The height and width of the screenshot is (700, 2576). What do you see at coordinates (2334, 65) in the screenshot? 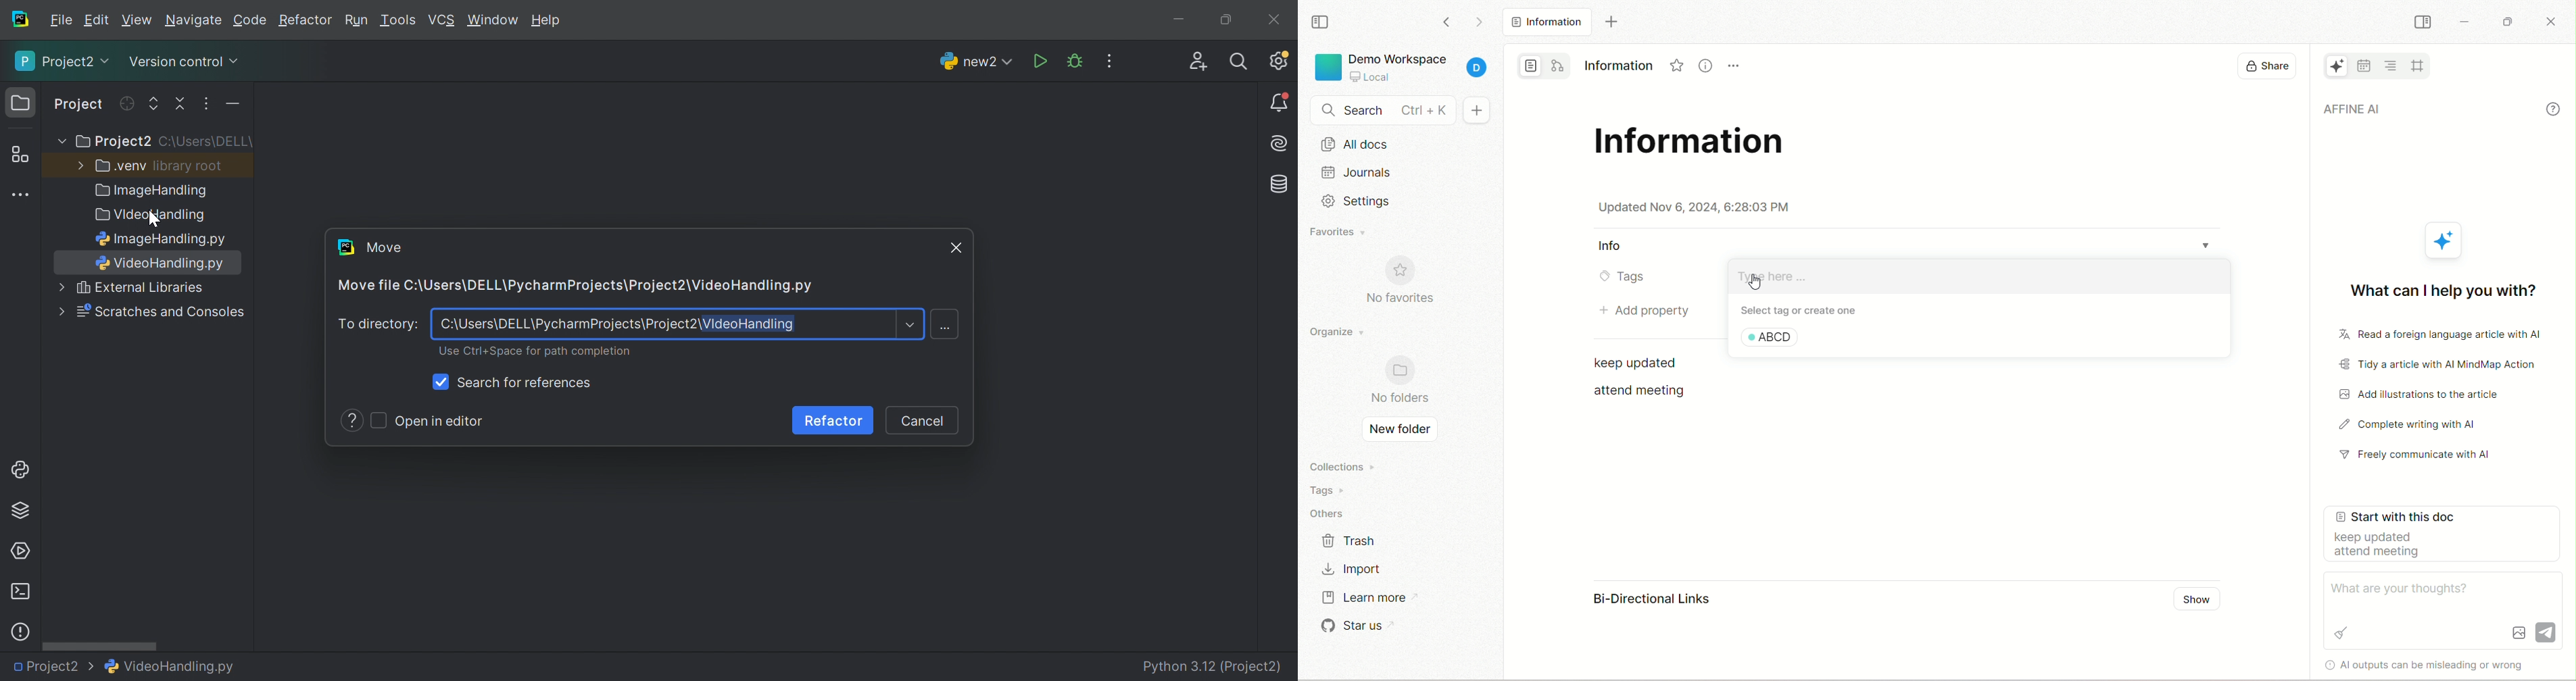
I see `AFFiNE AI` at bounding box center [2334, 65].